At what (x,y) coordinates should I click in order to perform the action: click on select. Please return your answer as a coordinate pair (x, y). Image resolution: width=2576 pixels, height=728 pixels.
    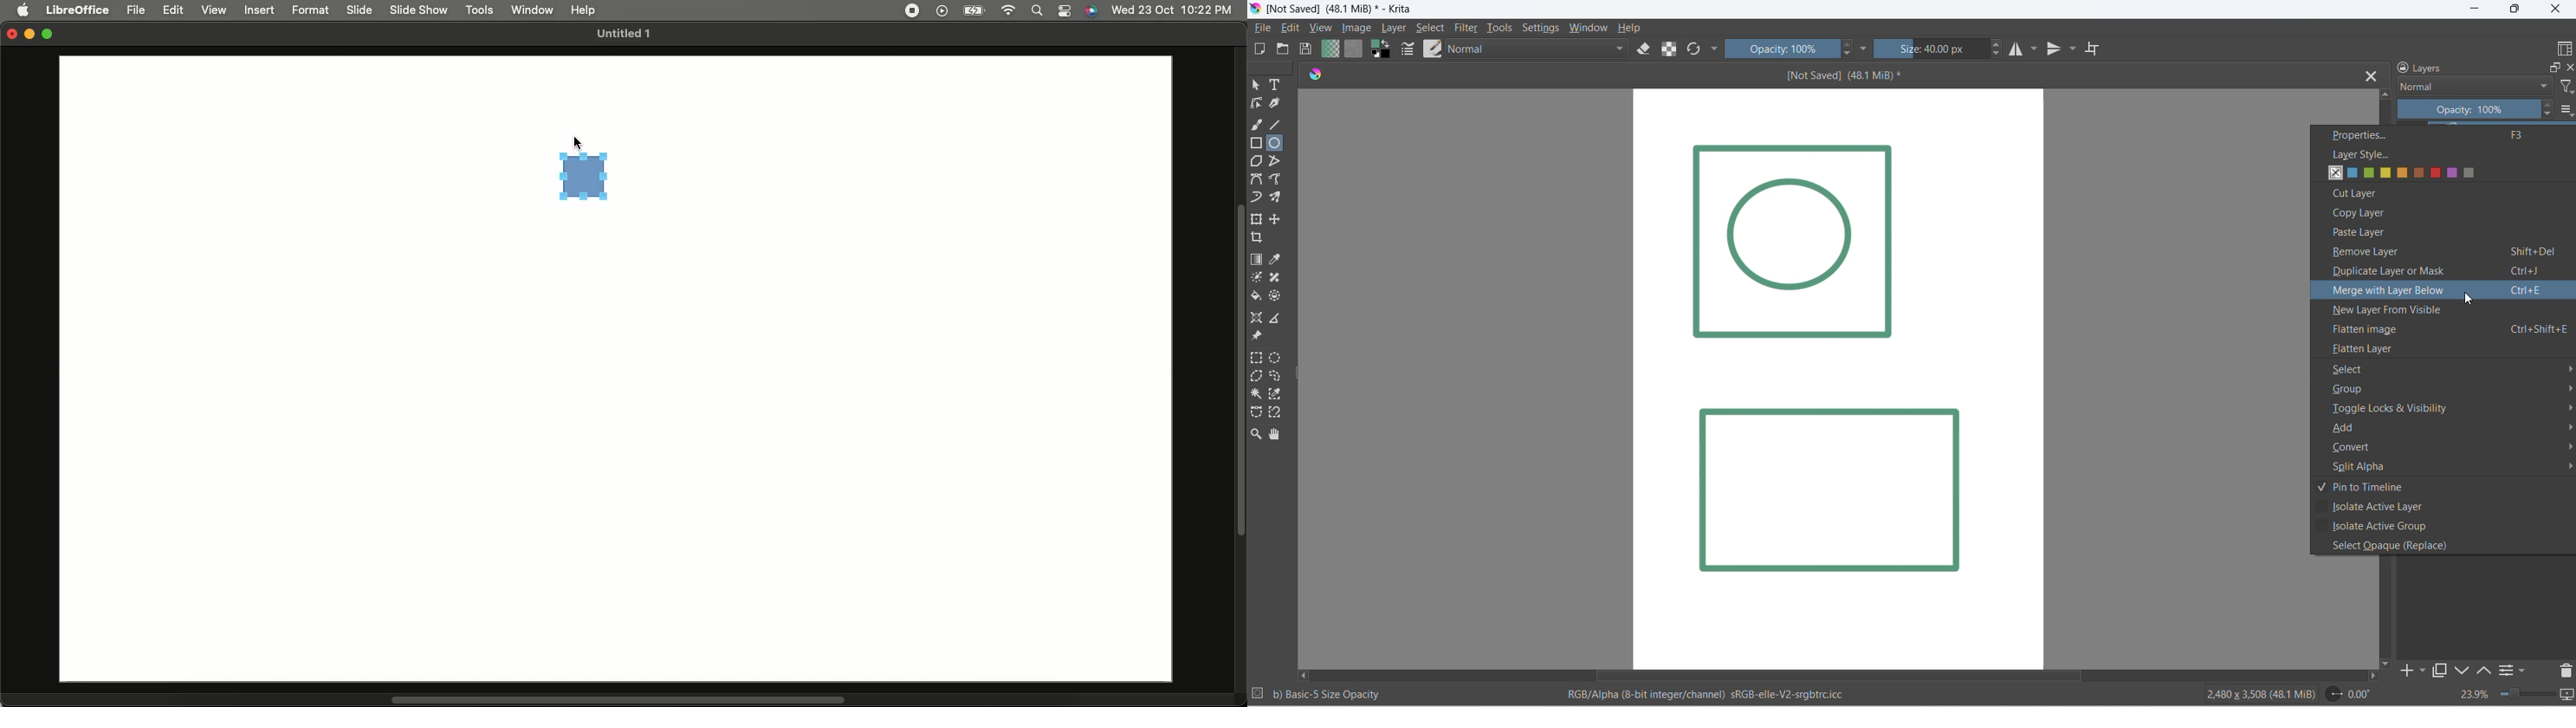
    Looking at the image, I should click on (2444, 368).